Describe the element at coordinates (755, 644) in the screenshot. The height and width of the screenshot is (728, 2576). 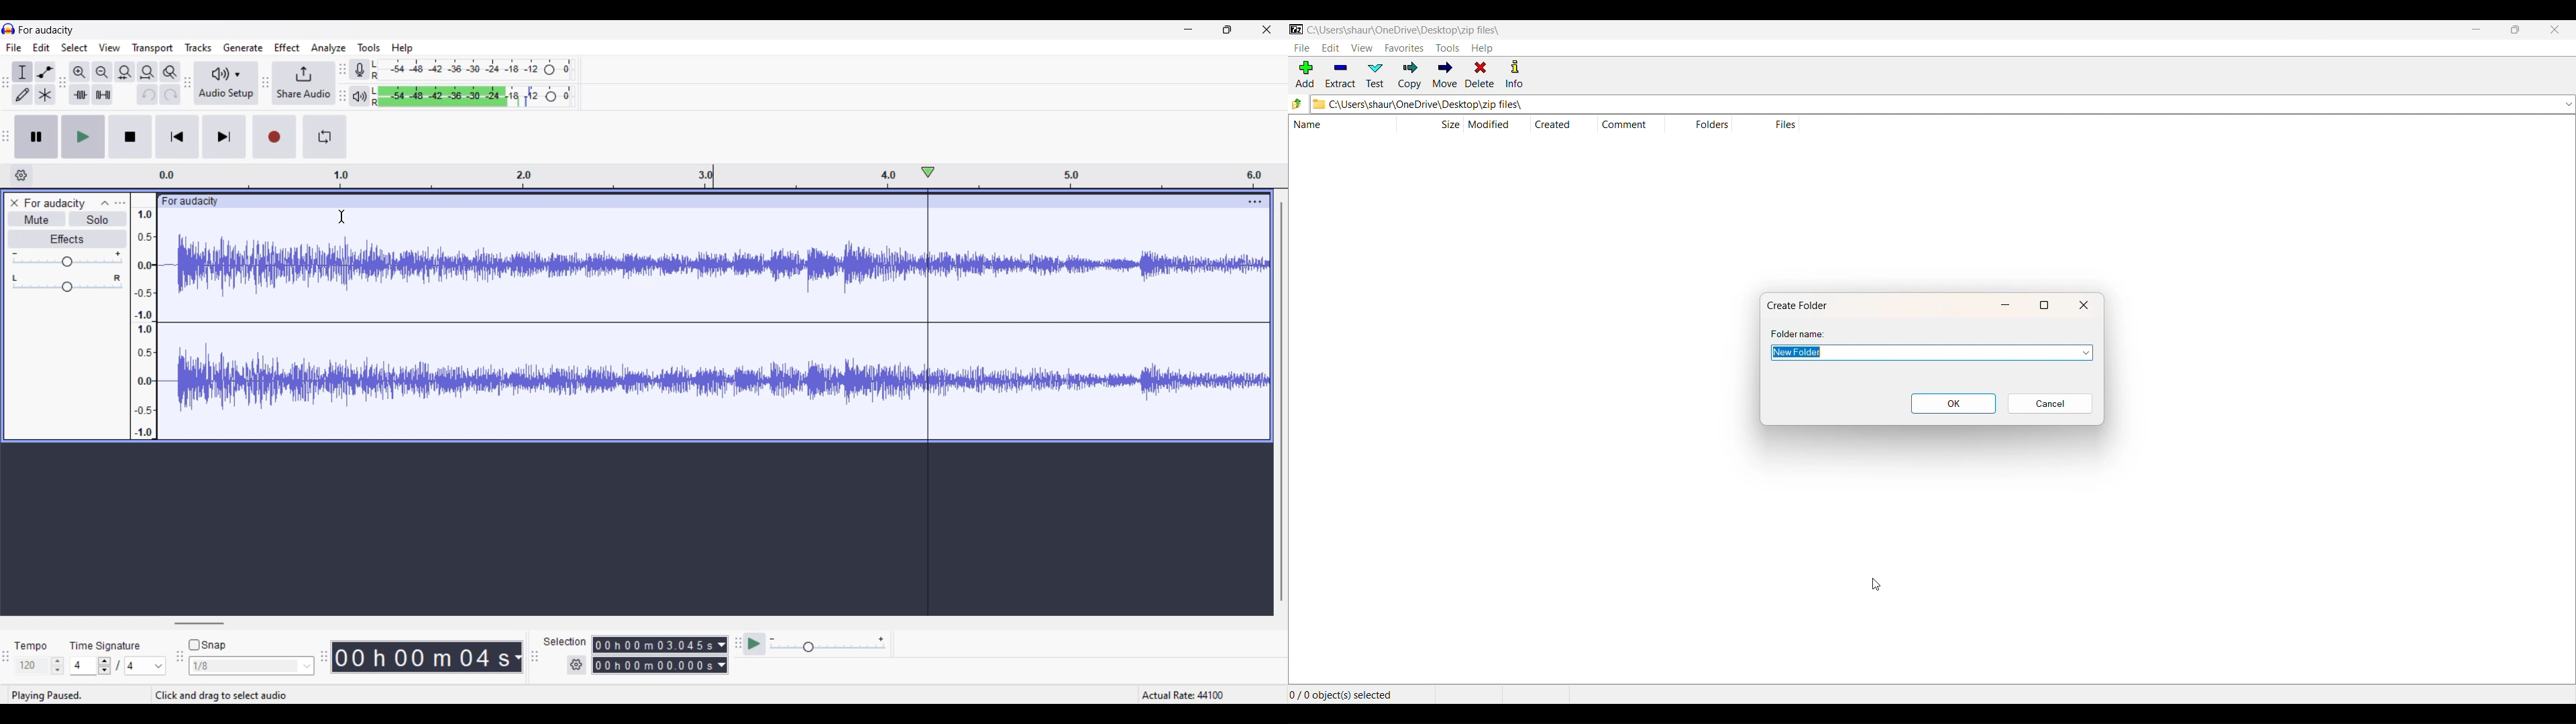
I see `Play at speed once/Play at speed` at that location.